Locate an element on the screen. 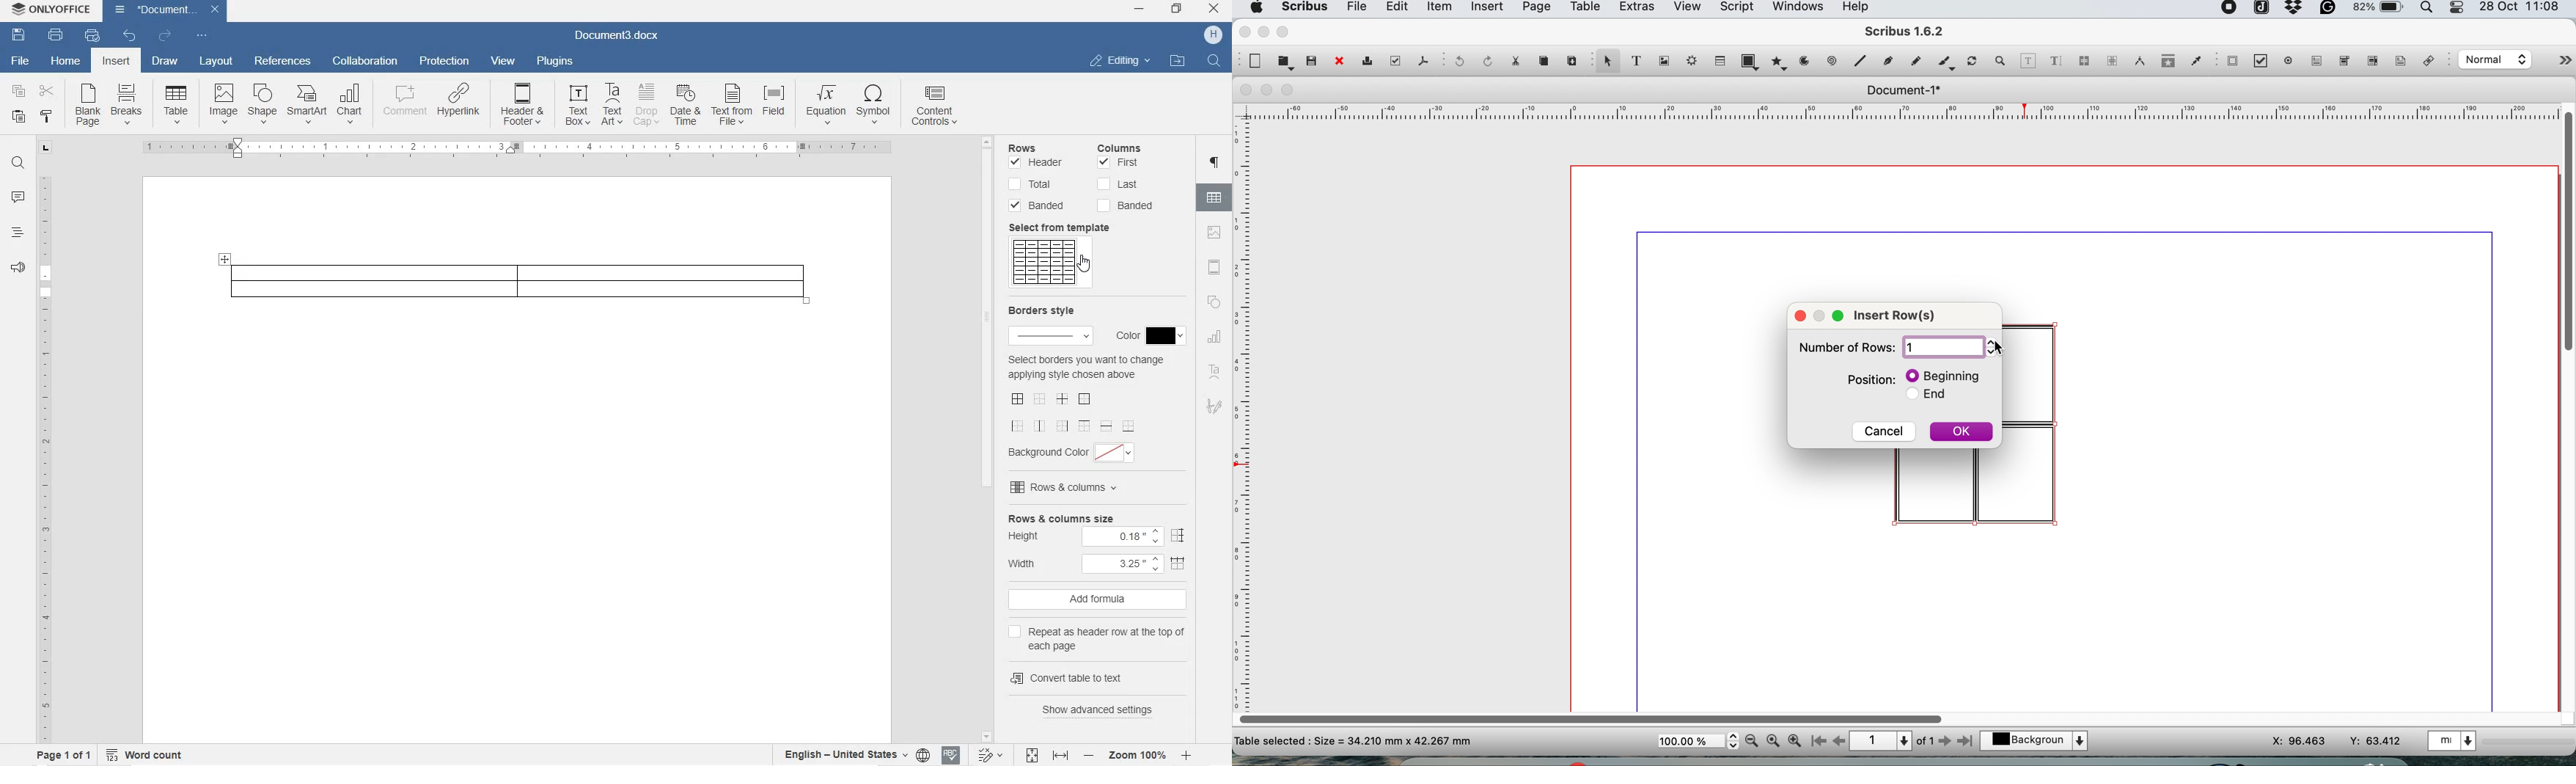 This screenshot has width=2576, height=784. Field is located at coordinates (777, 105).